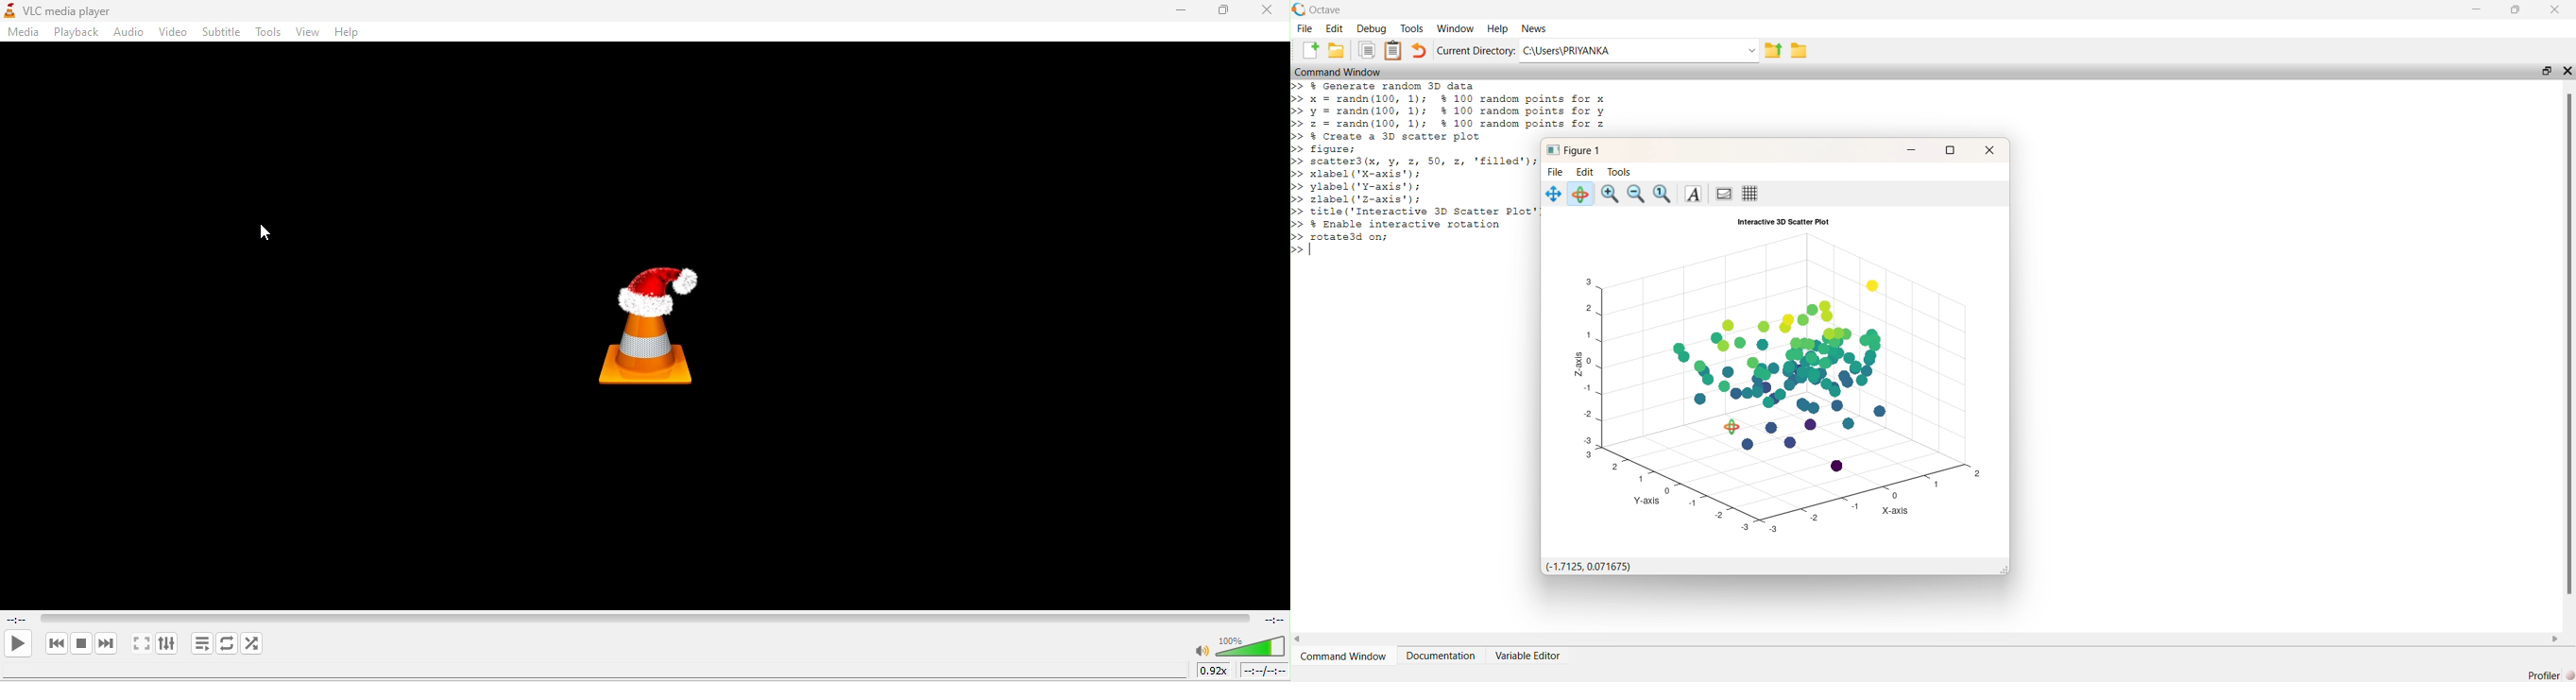 The height and width of the screenshot is (700, 2576). Describe the element at coordinates (349, 32) in the screenshot. I see `help` at that location.